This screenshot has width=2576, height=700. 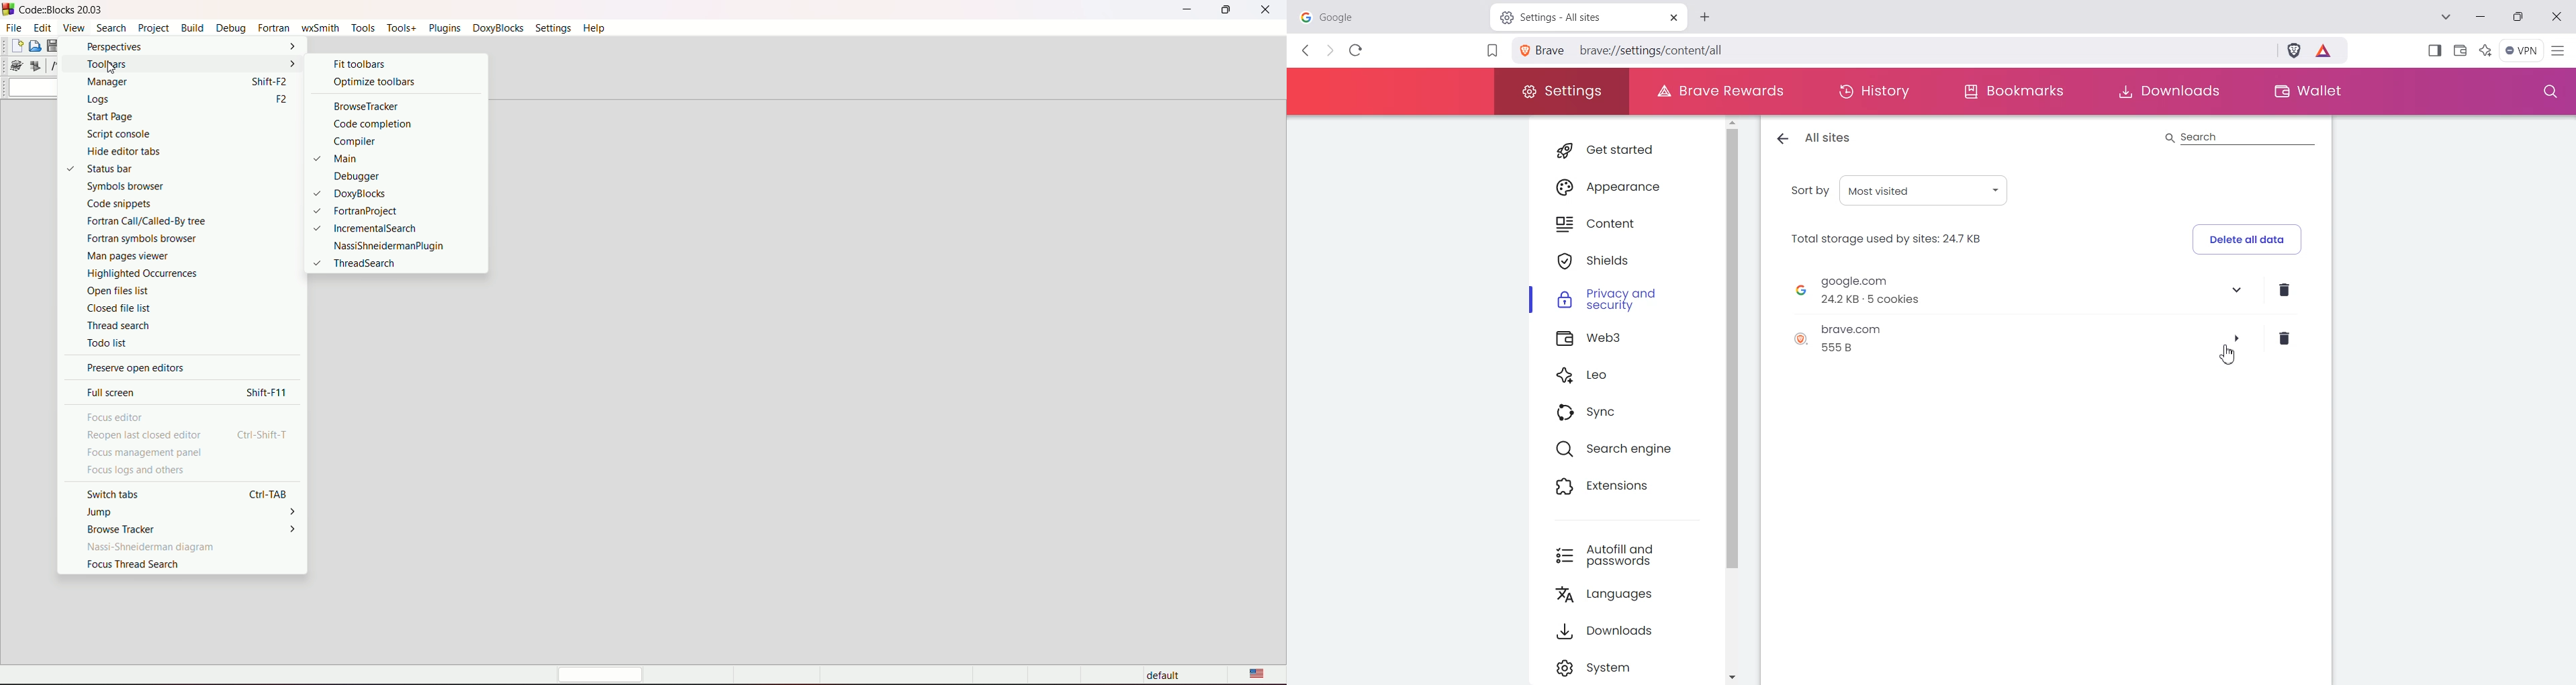 What do you see at coordinates (373, 81) in the screenshot?
I see `optimize toolbars` at bounding box center [373, 81].